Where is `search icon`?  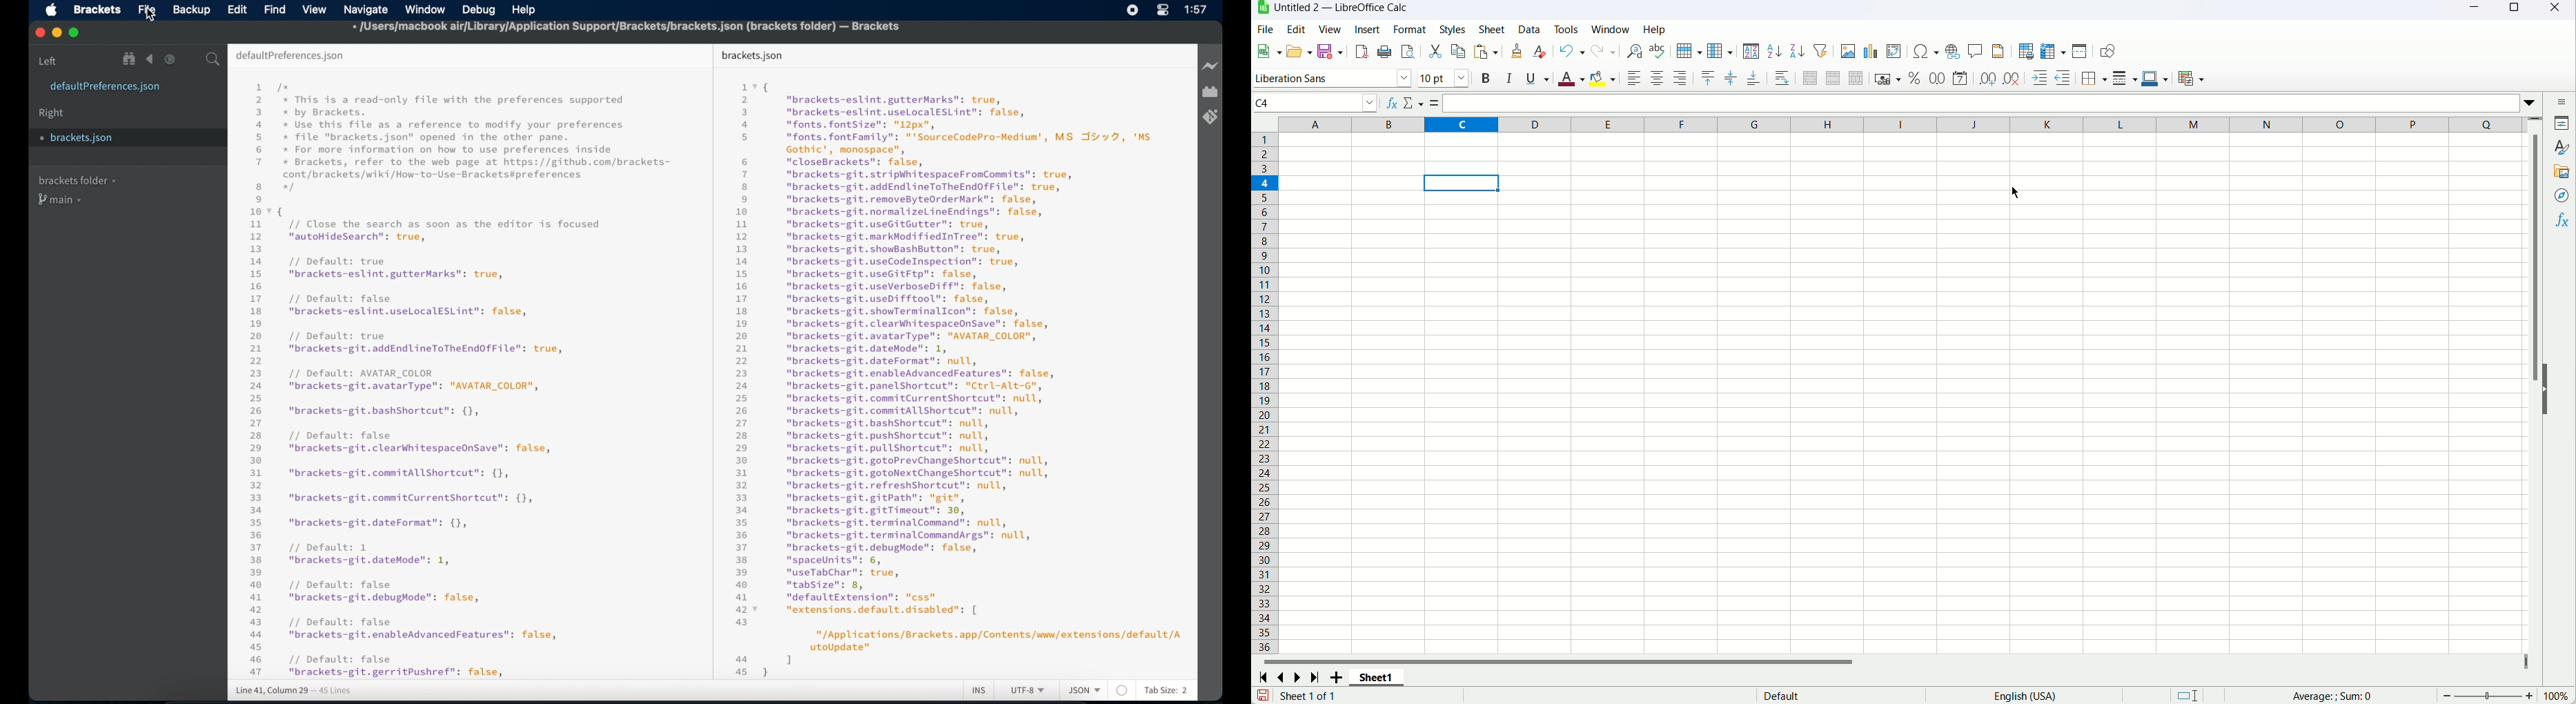 search icon is located at coordinates (215, 60).